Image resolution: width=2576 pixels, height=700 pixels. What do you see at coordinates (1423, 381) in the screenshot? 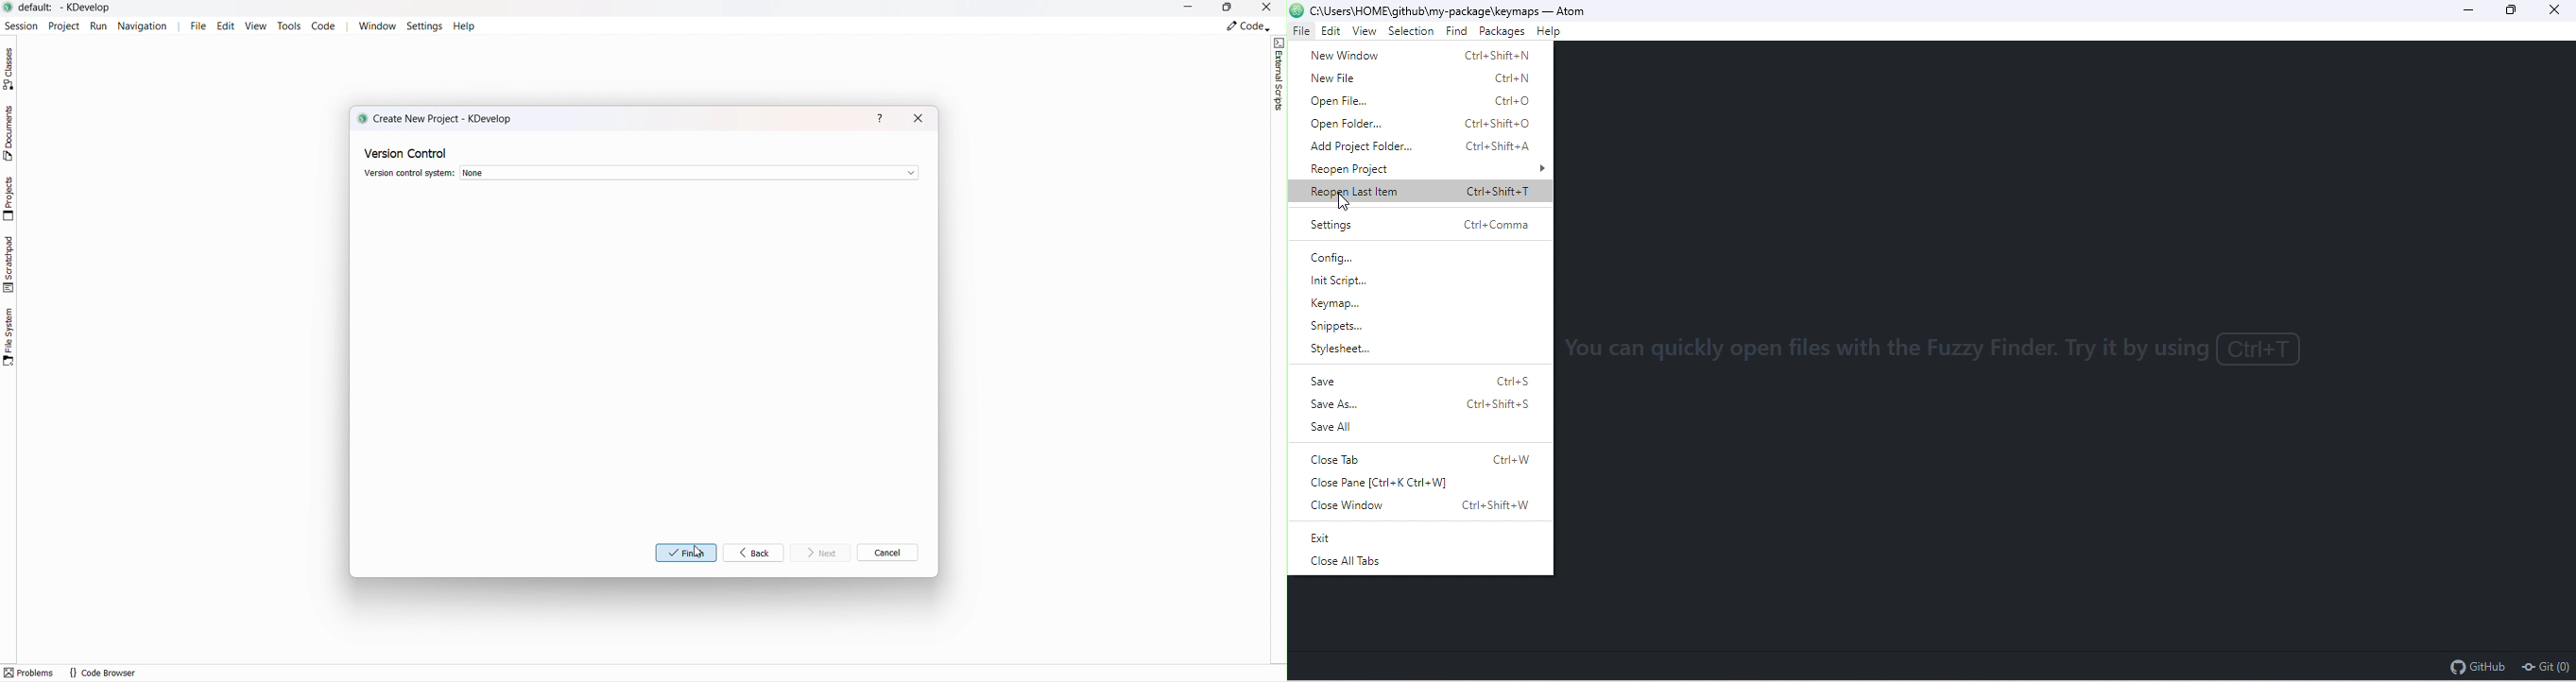
I see `save` at bounding box center [1423, 381].